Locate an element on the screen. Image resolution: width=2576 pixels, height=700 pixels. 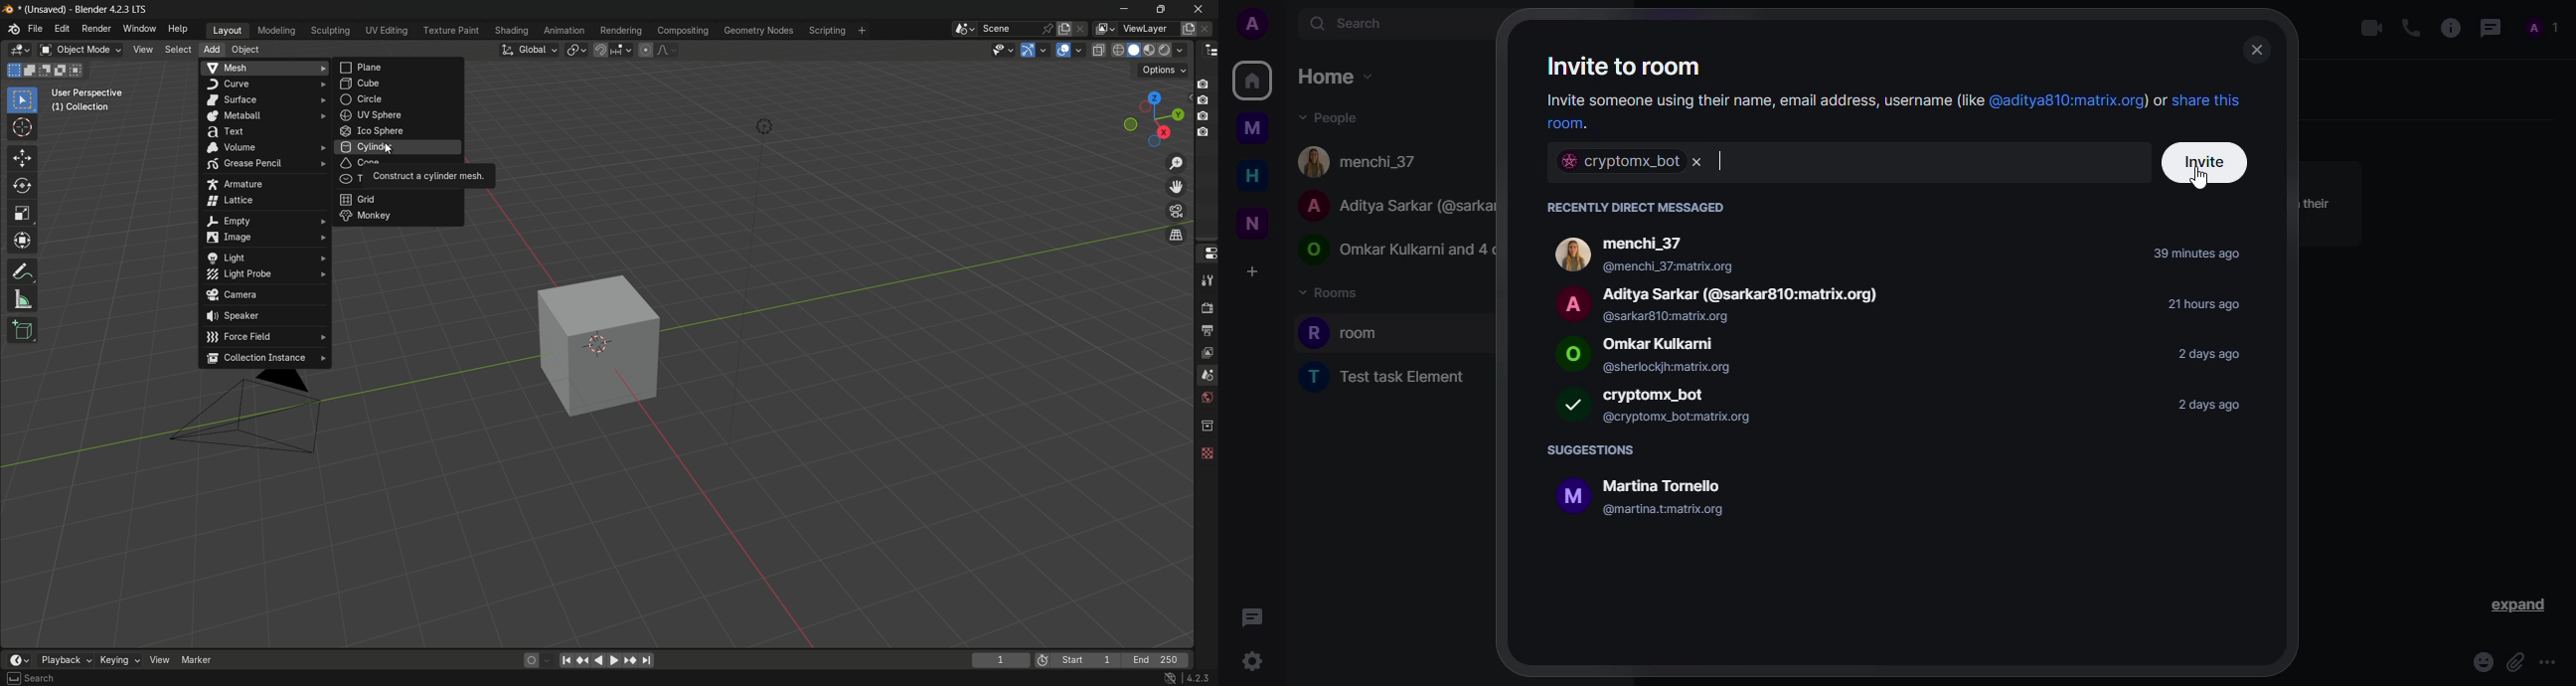
view layer is located at coordinates (1206, 353).